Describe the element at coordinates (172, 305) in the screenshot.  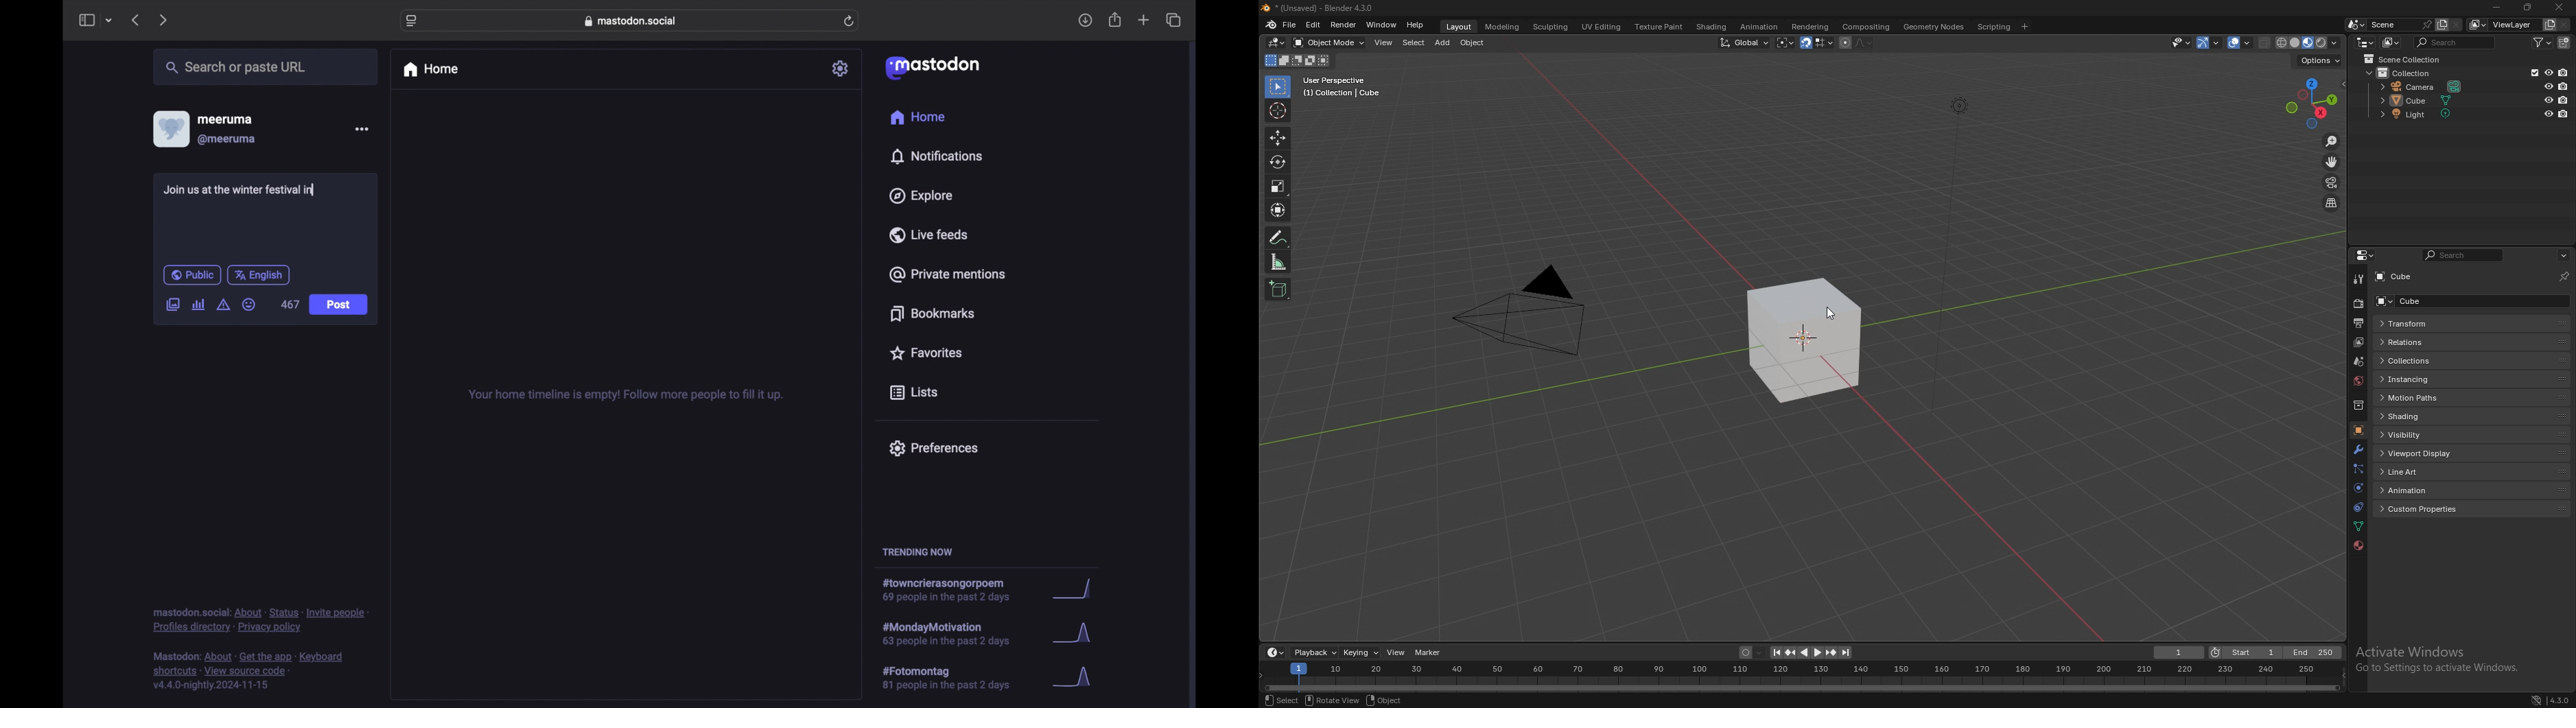
I see `add image` at that location.